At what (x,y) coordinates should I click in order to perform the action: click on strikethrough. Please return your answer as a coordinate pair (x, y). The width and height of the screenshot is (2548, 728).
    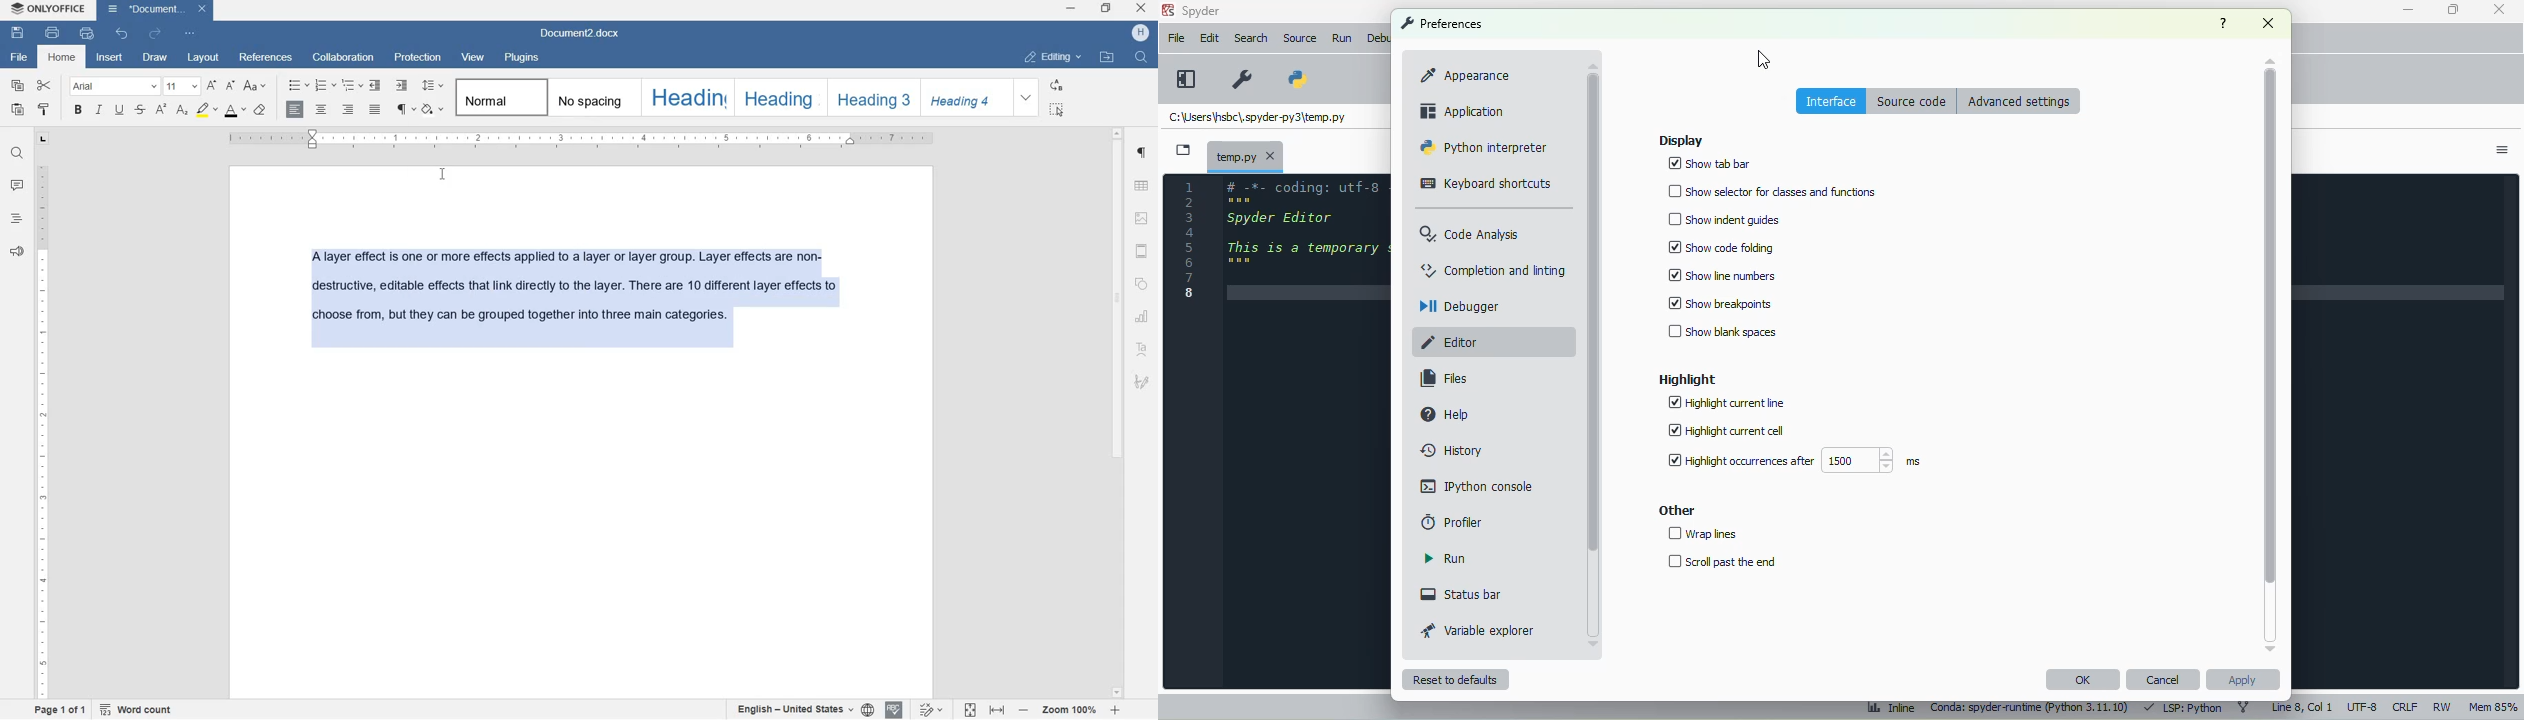
    Looking at the image, I should click on (141, 110).